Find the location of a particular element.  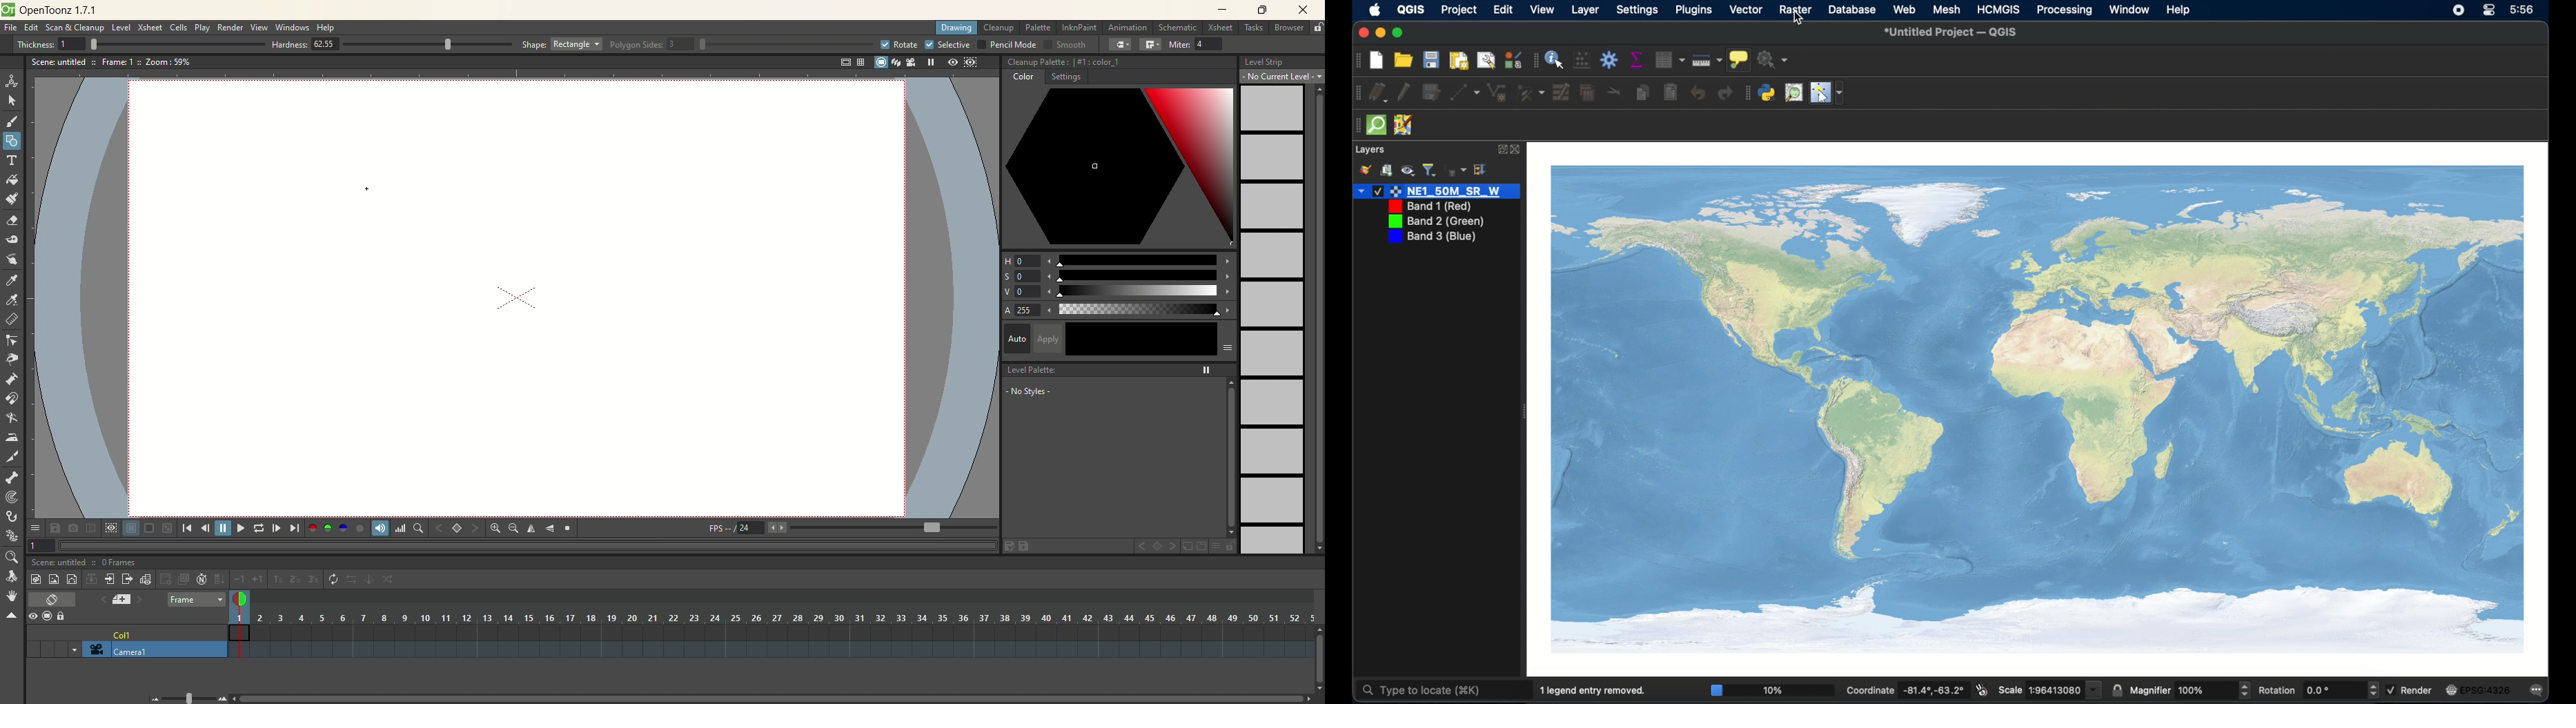

measure line is located at coordinates (1706, 60).